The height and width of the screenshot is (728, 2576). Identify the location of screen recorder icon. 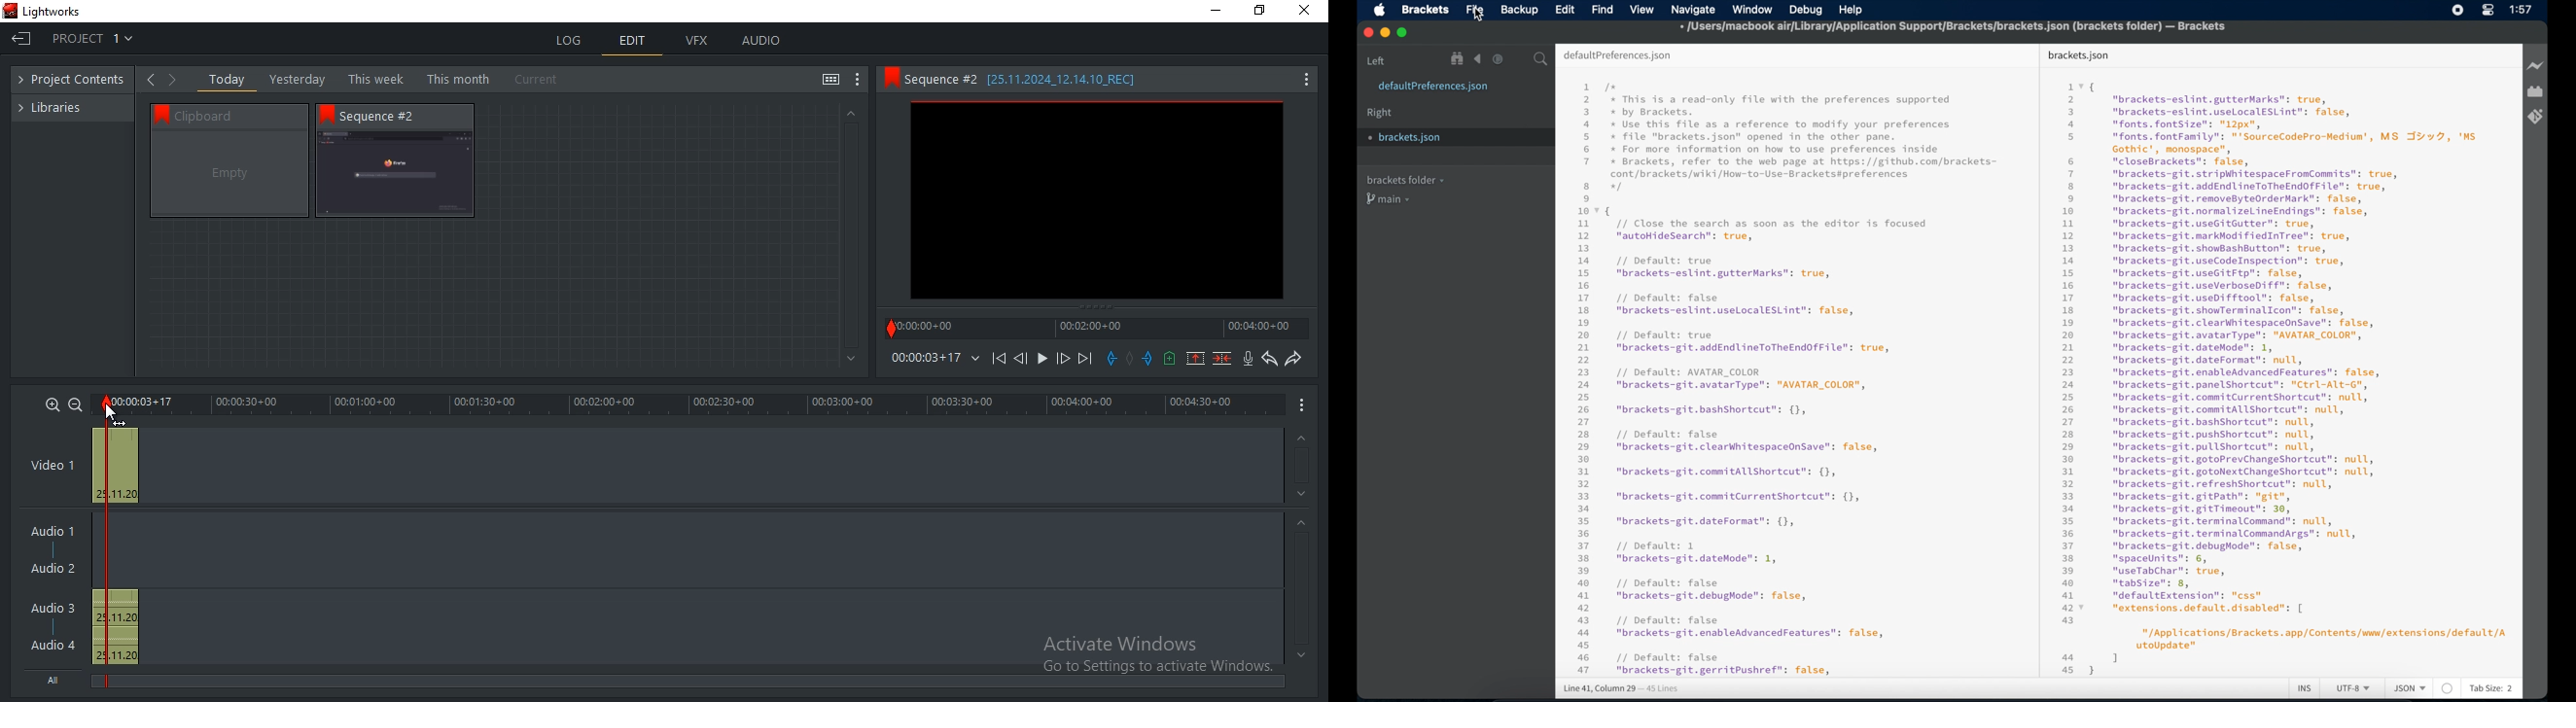
(2459, 10).